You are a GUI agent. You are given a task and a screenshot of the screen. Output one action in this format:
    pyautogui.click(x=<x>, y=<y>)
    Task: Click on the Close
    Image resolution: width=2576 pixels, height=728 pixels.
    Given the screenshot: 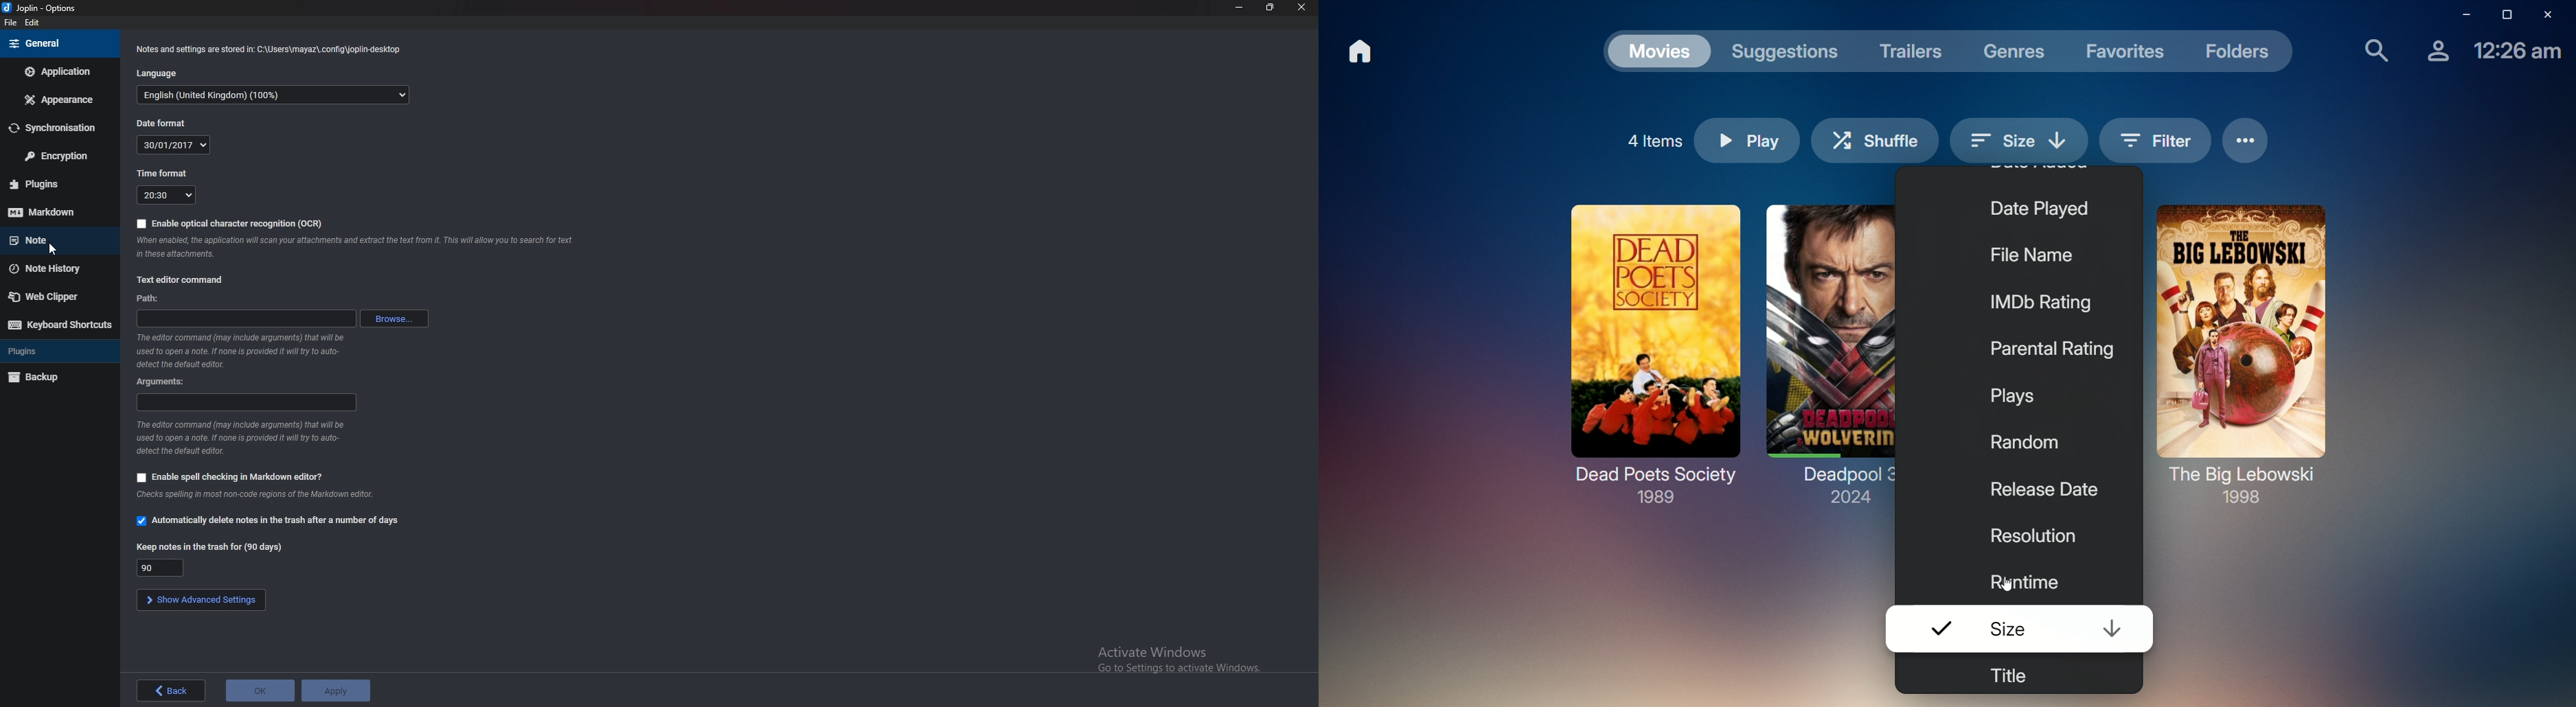 What is the action you would take?
    pyautogui.click(x=1301, y=7)
    